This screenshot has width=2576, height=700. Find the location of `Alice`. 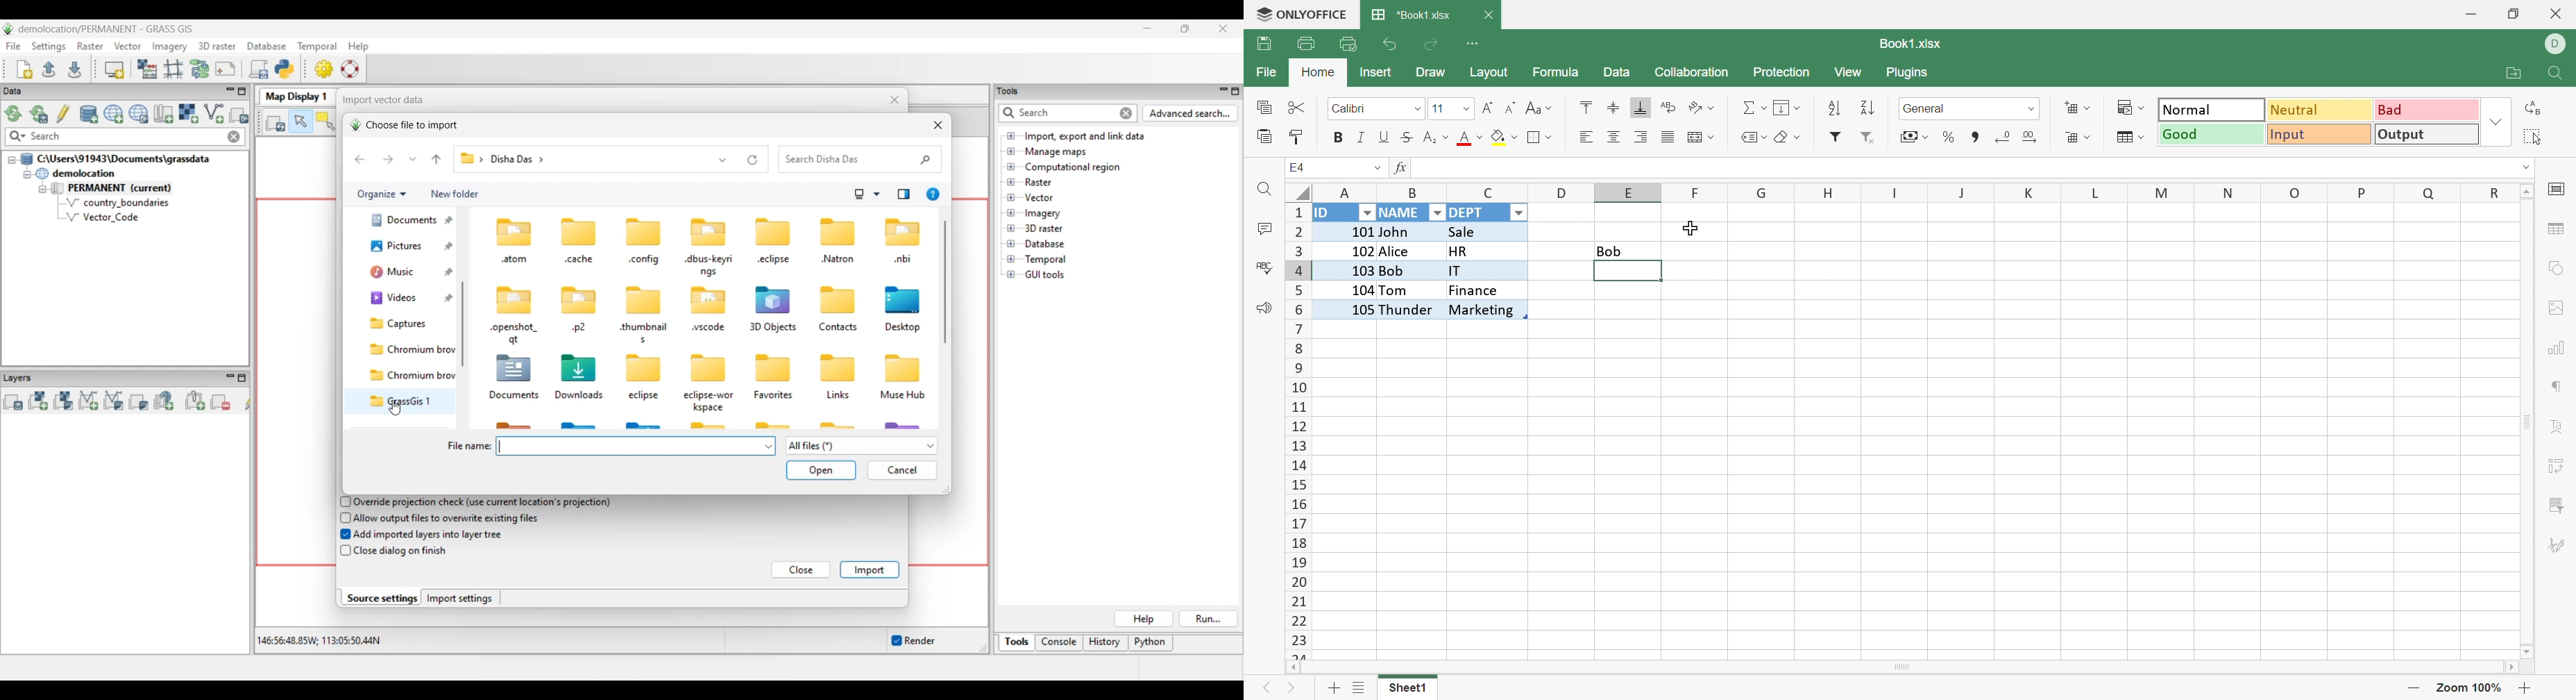

Alice is located at coordinates (1399, 252).